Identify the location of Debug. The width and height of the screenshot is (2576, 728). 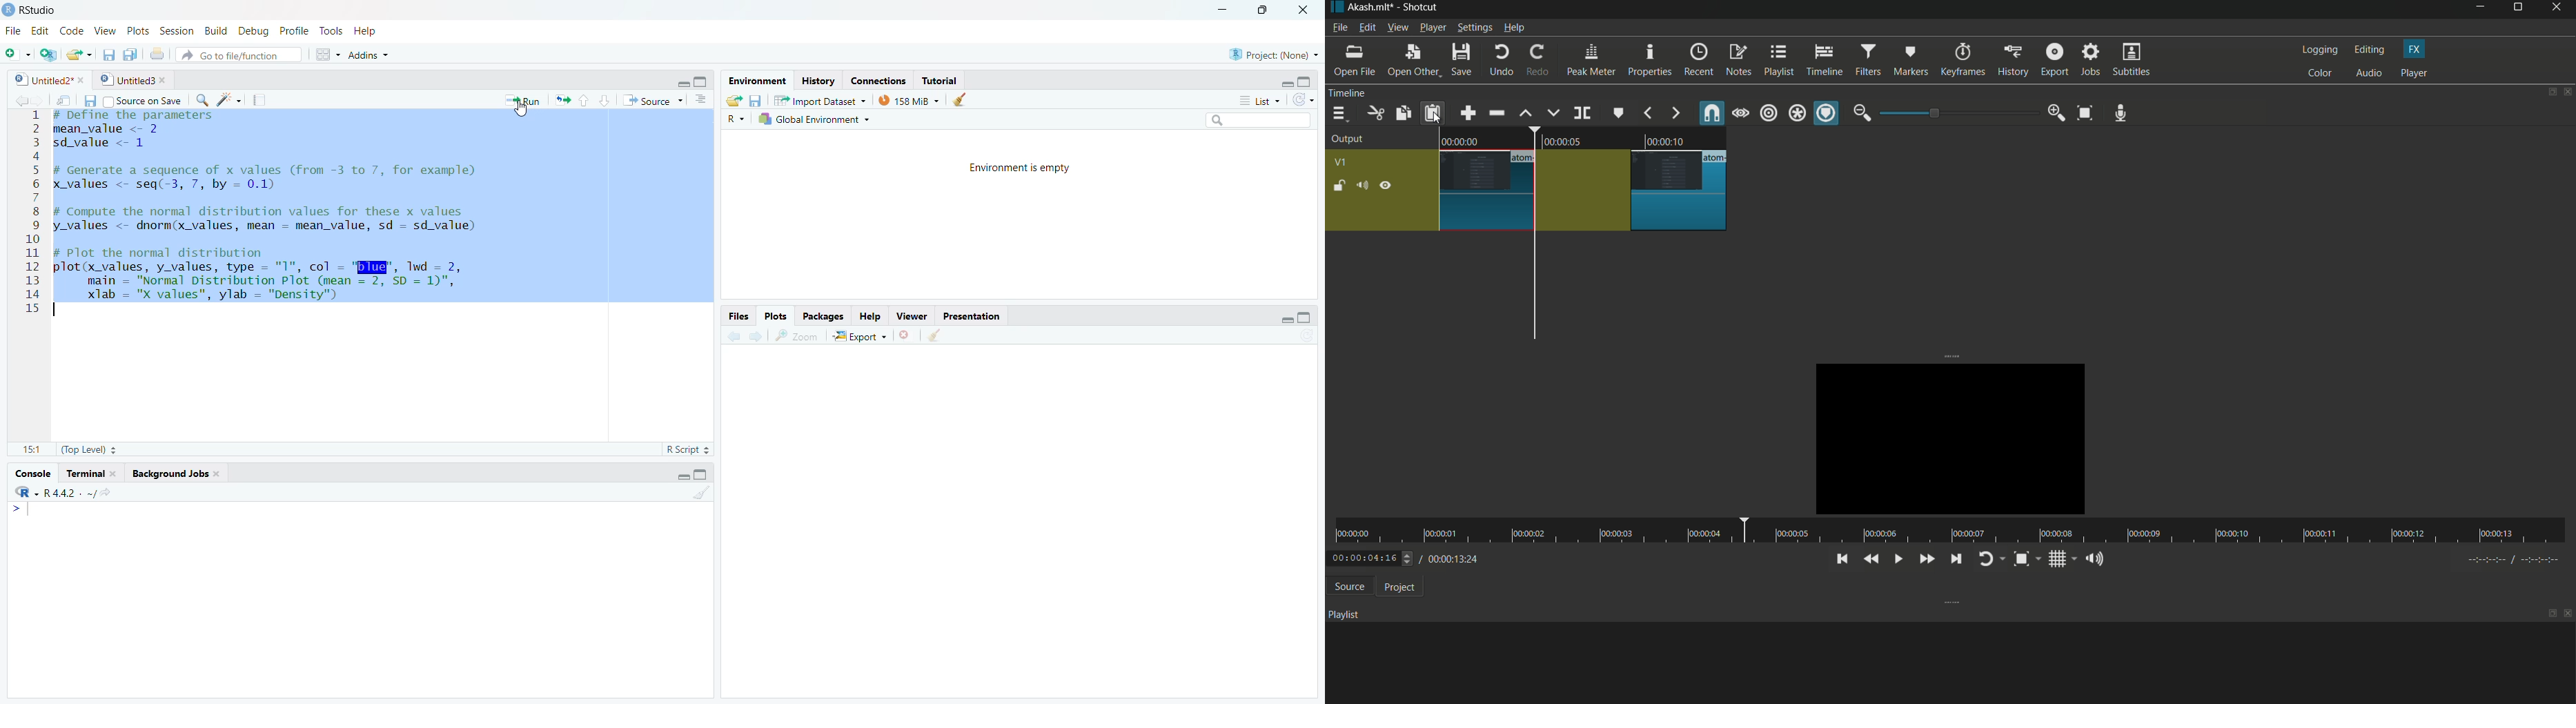
(250, 30).